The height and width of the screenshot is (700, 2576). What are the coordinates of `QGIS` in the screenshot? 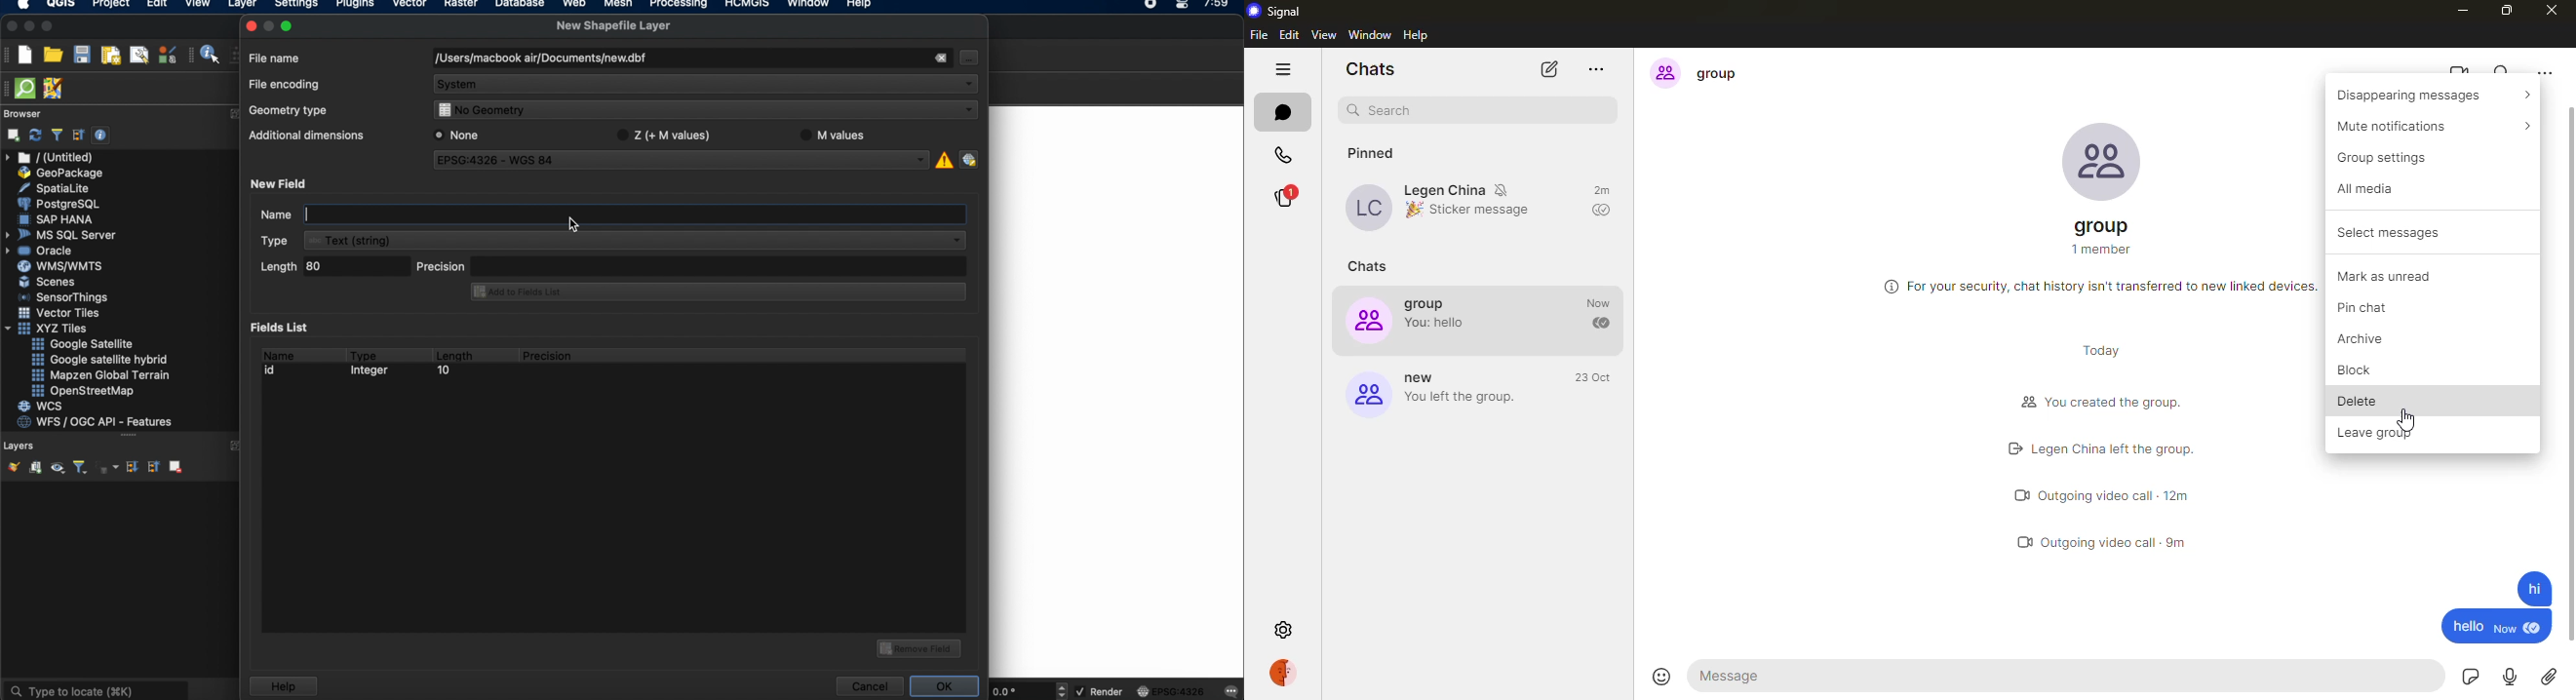 It's located at (62, 5).